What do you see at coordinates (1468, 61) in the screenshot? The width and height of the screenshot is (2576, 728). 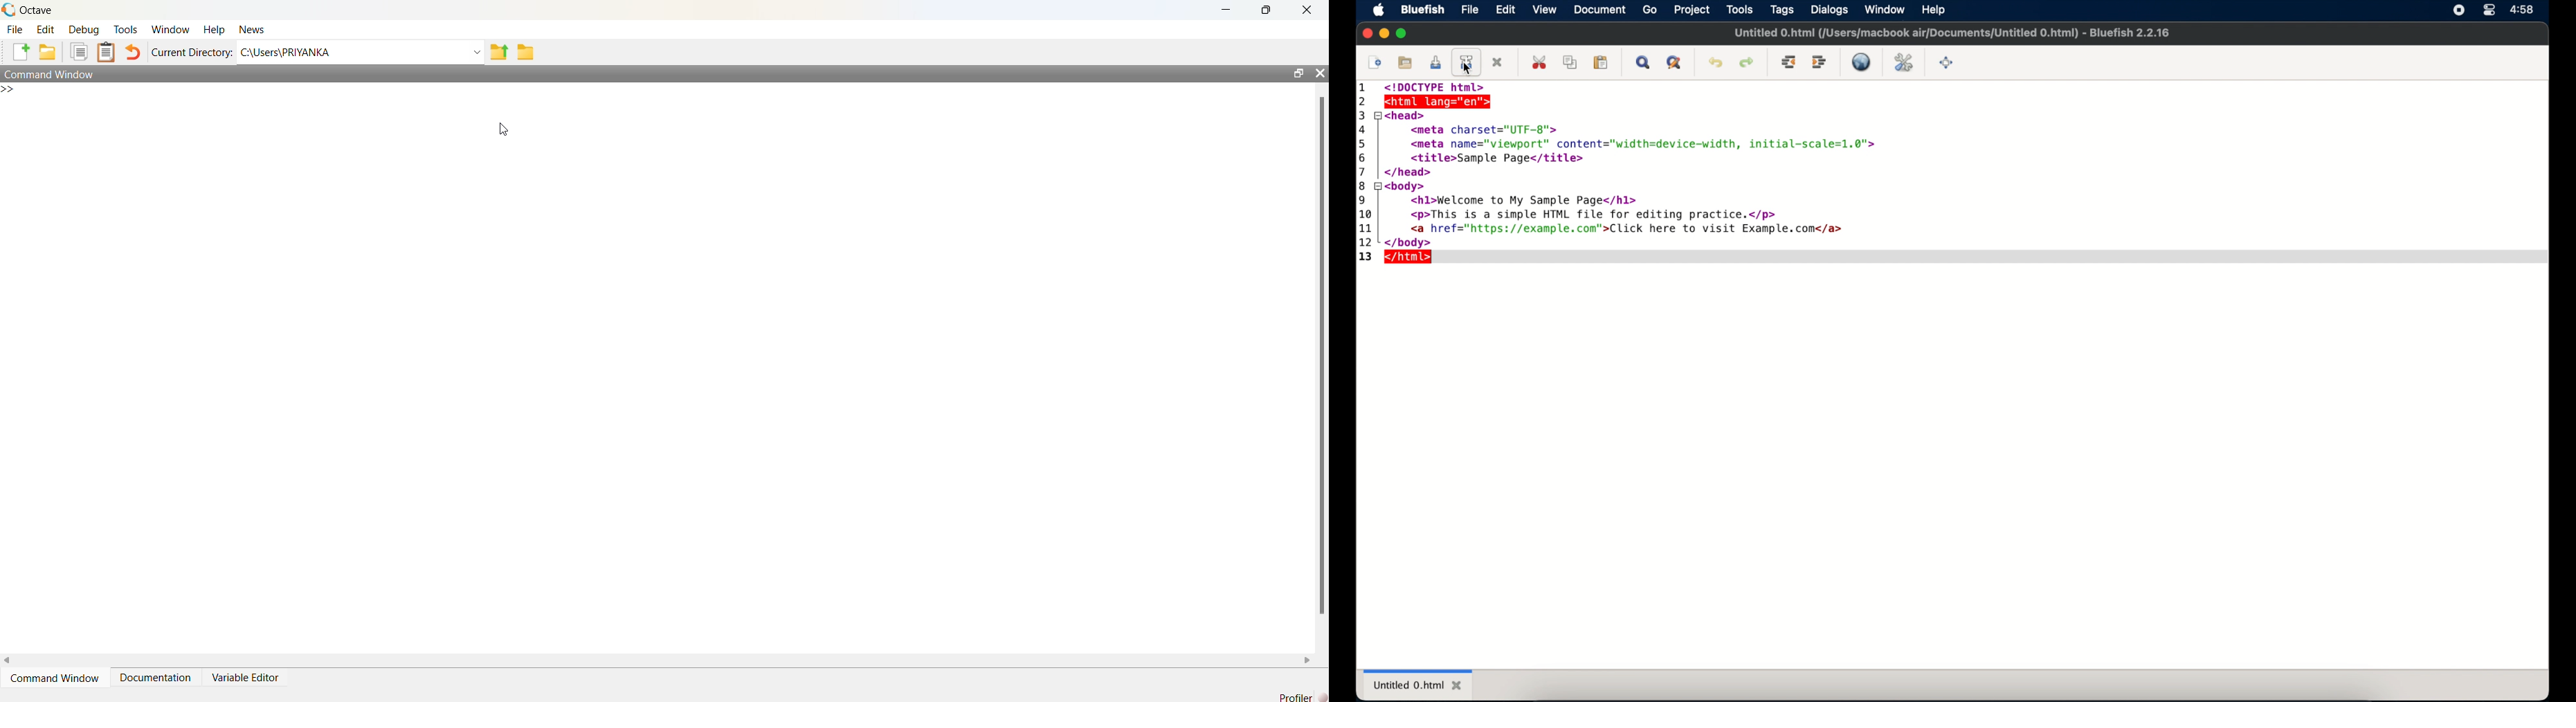 I see `save file as` at bounding box center [1468, 61].